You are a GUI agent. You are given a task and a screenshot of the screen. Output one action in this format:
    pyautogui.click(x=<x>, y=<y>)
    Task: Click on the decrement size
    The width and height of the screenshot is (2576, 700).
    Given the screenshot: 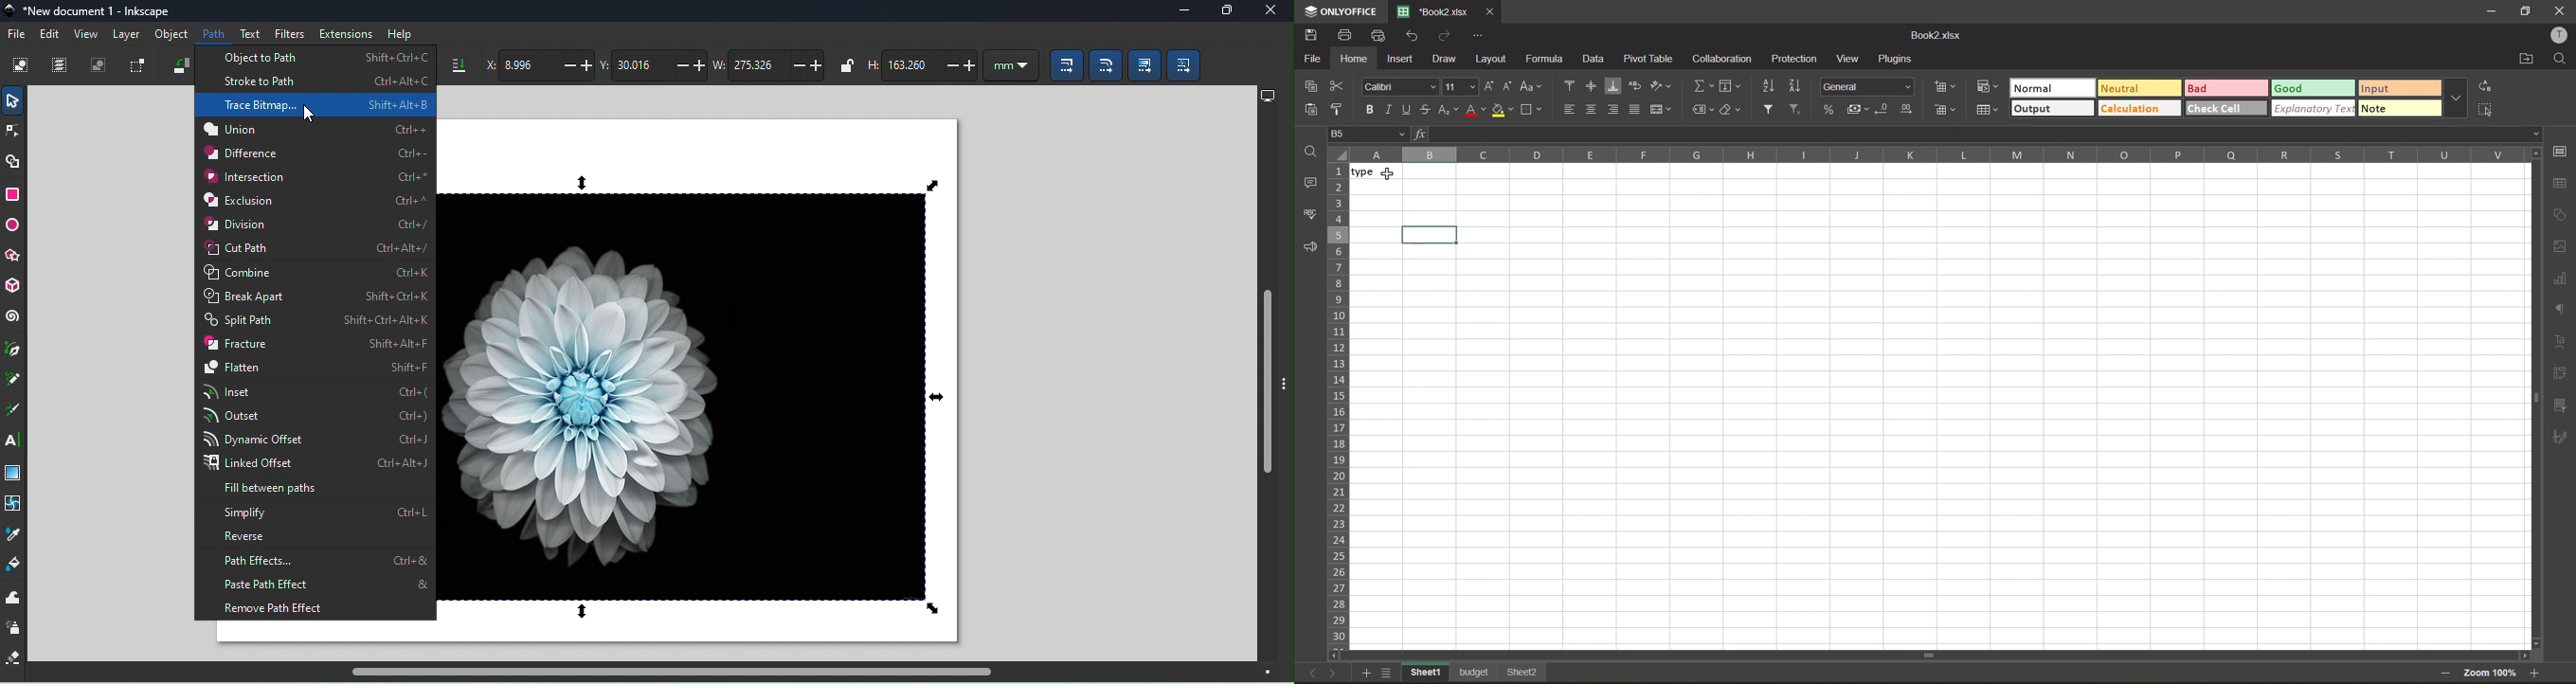 What is the action you would take?
    pyautogui.click(x=1507, y=88)
    